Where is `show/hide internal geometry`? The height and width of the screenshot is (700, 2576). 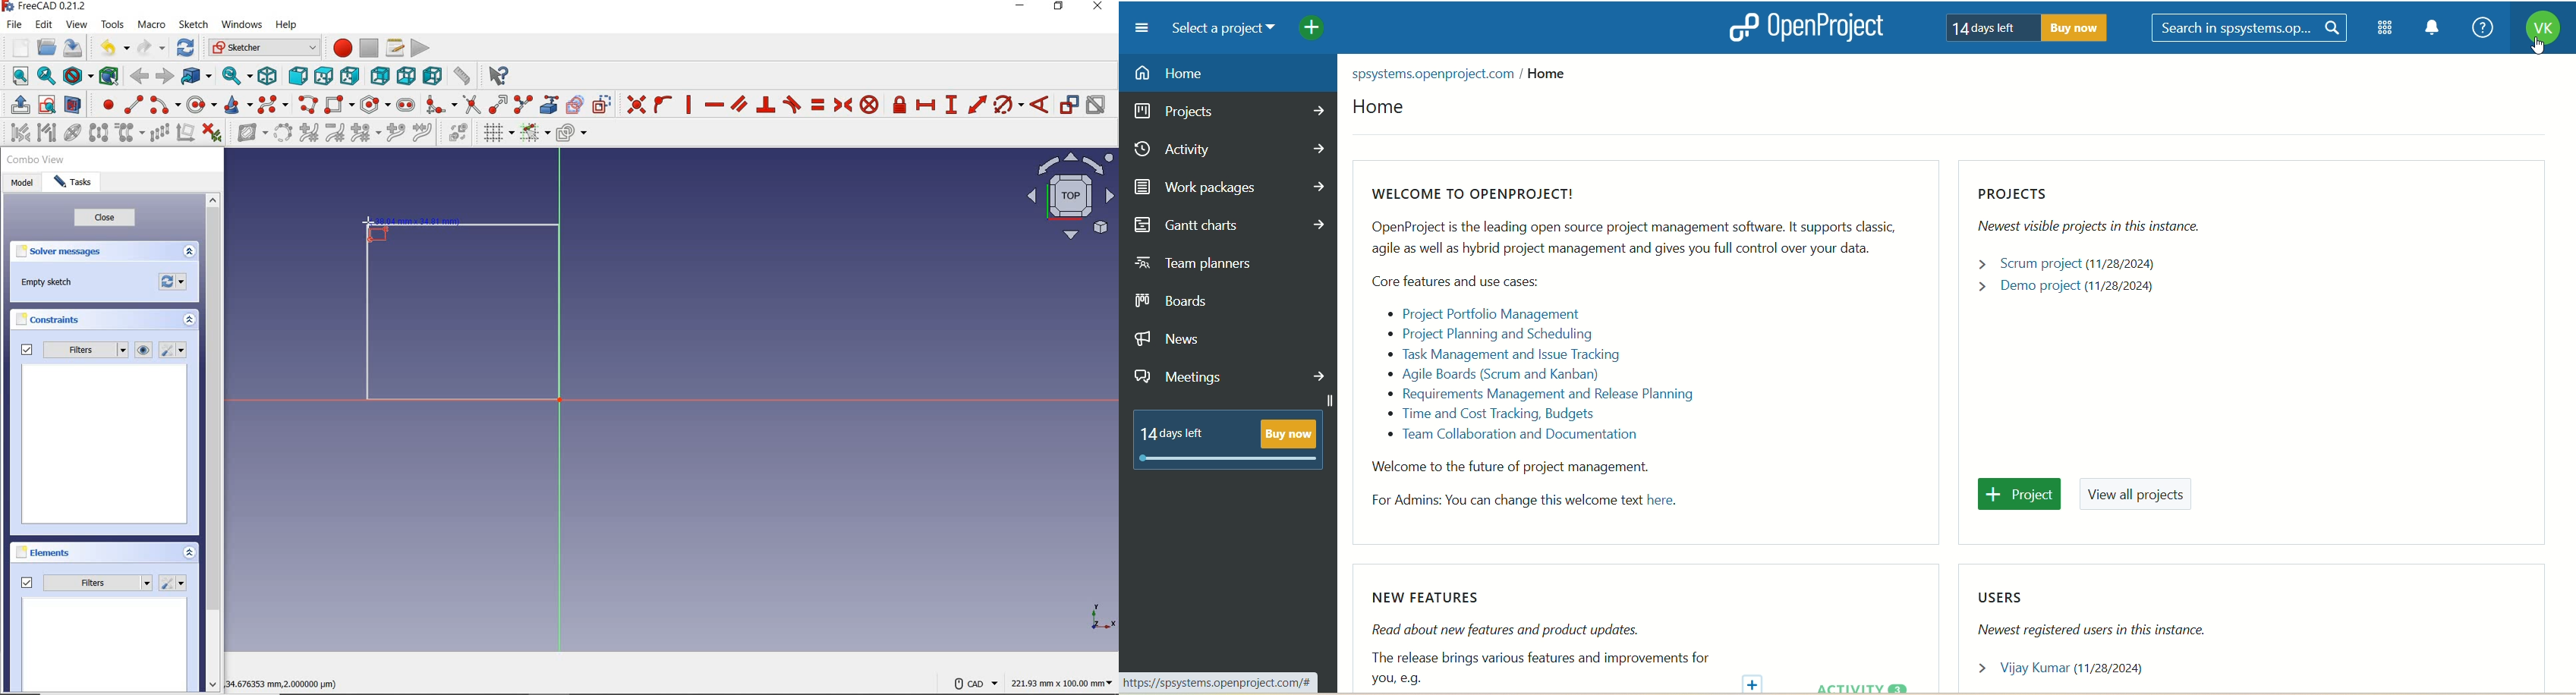
show/hide internal geometry is located at coordinates (71, 133).